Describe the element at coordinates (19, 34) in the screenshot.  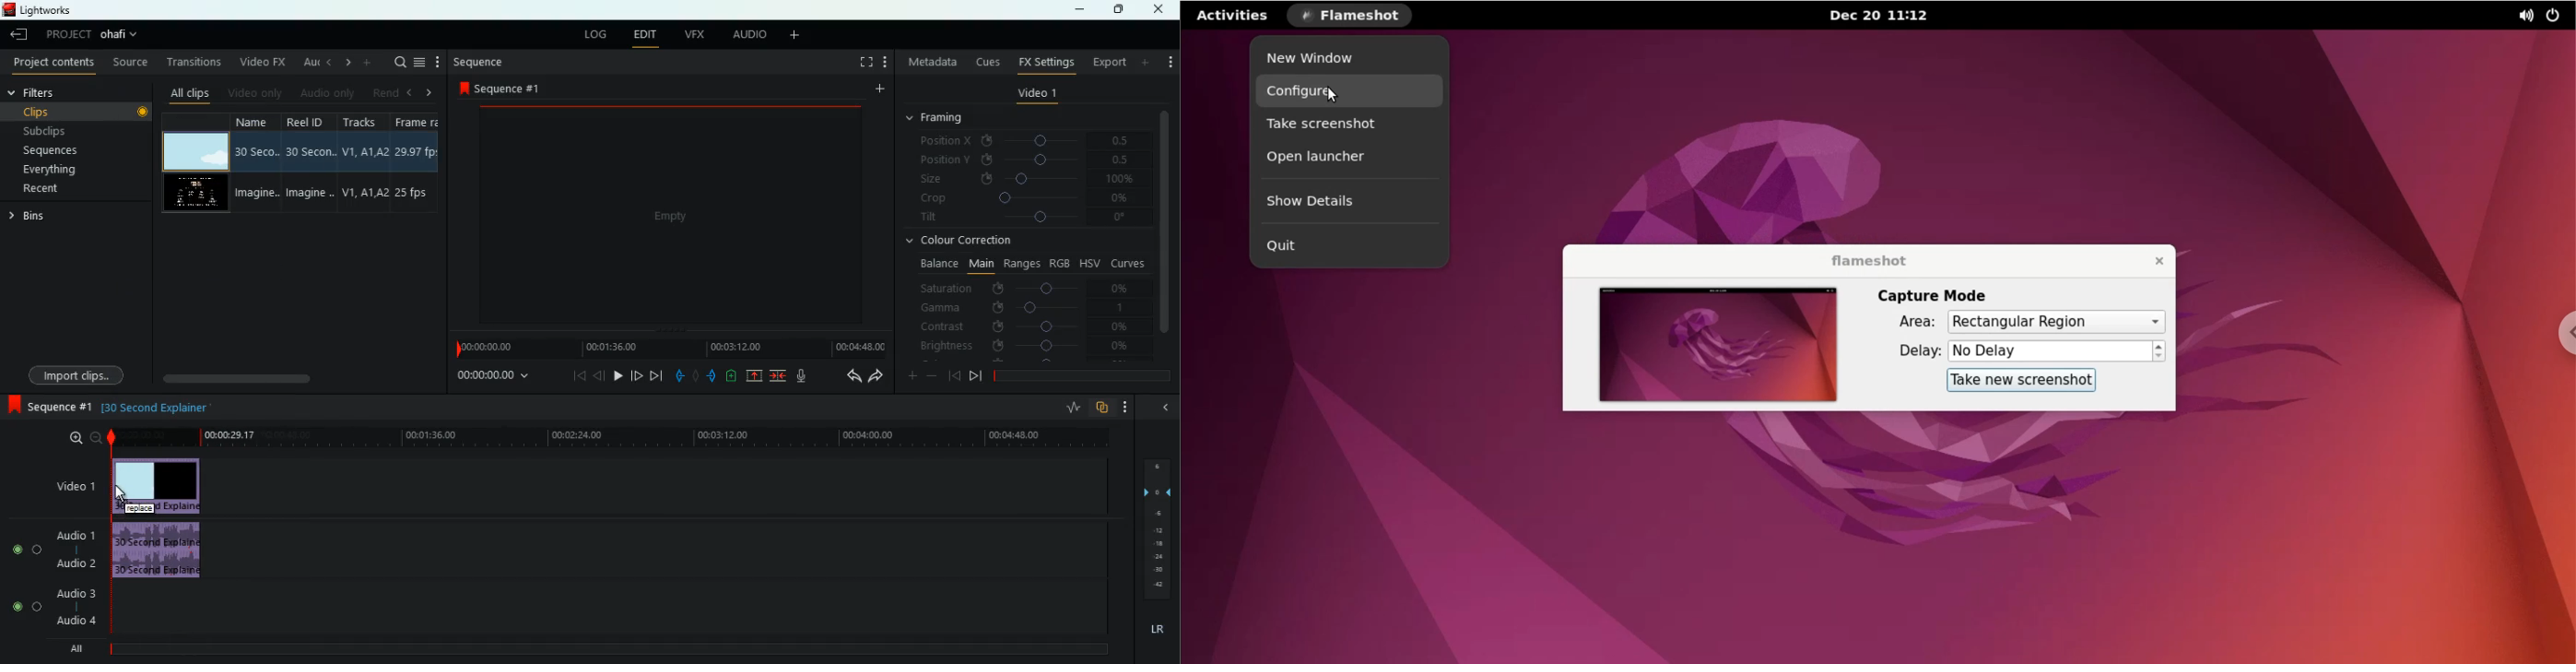
I see `leave` at that location.